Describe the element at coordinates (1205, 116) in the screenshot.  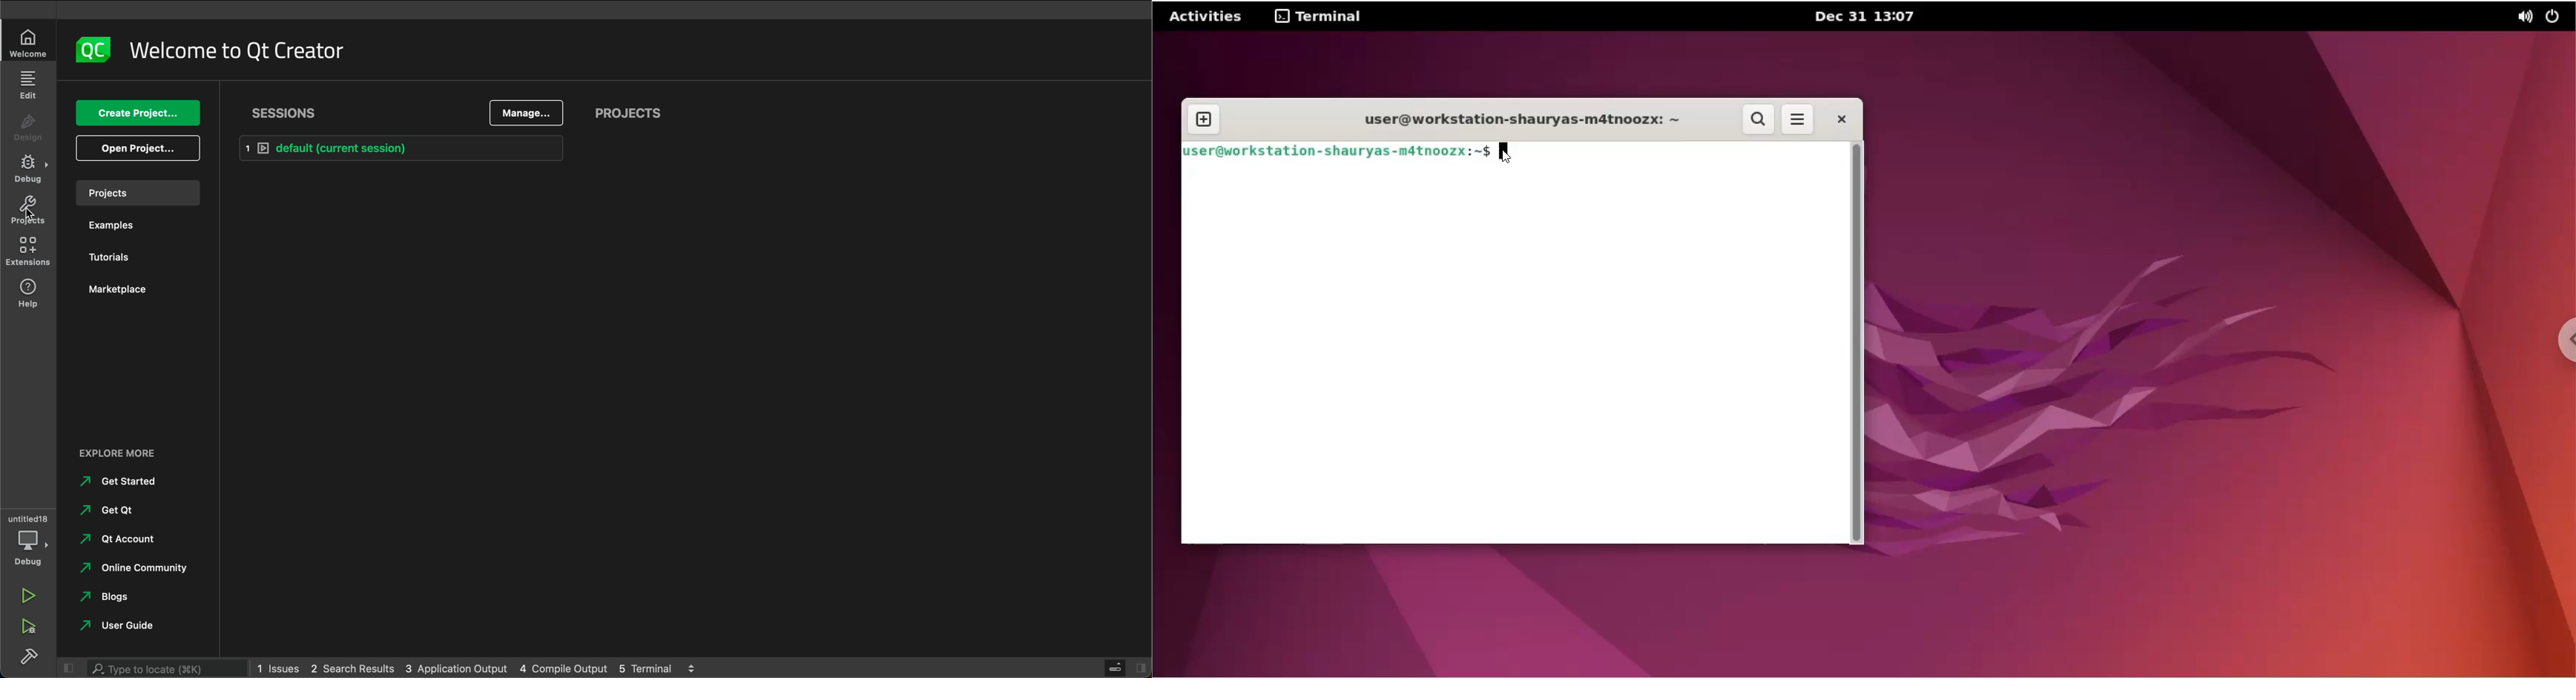
I see `new tab` at that location.